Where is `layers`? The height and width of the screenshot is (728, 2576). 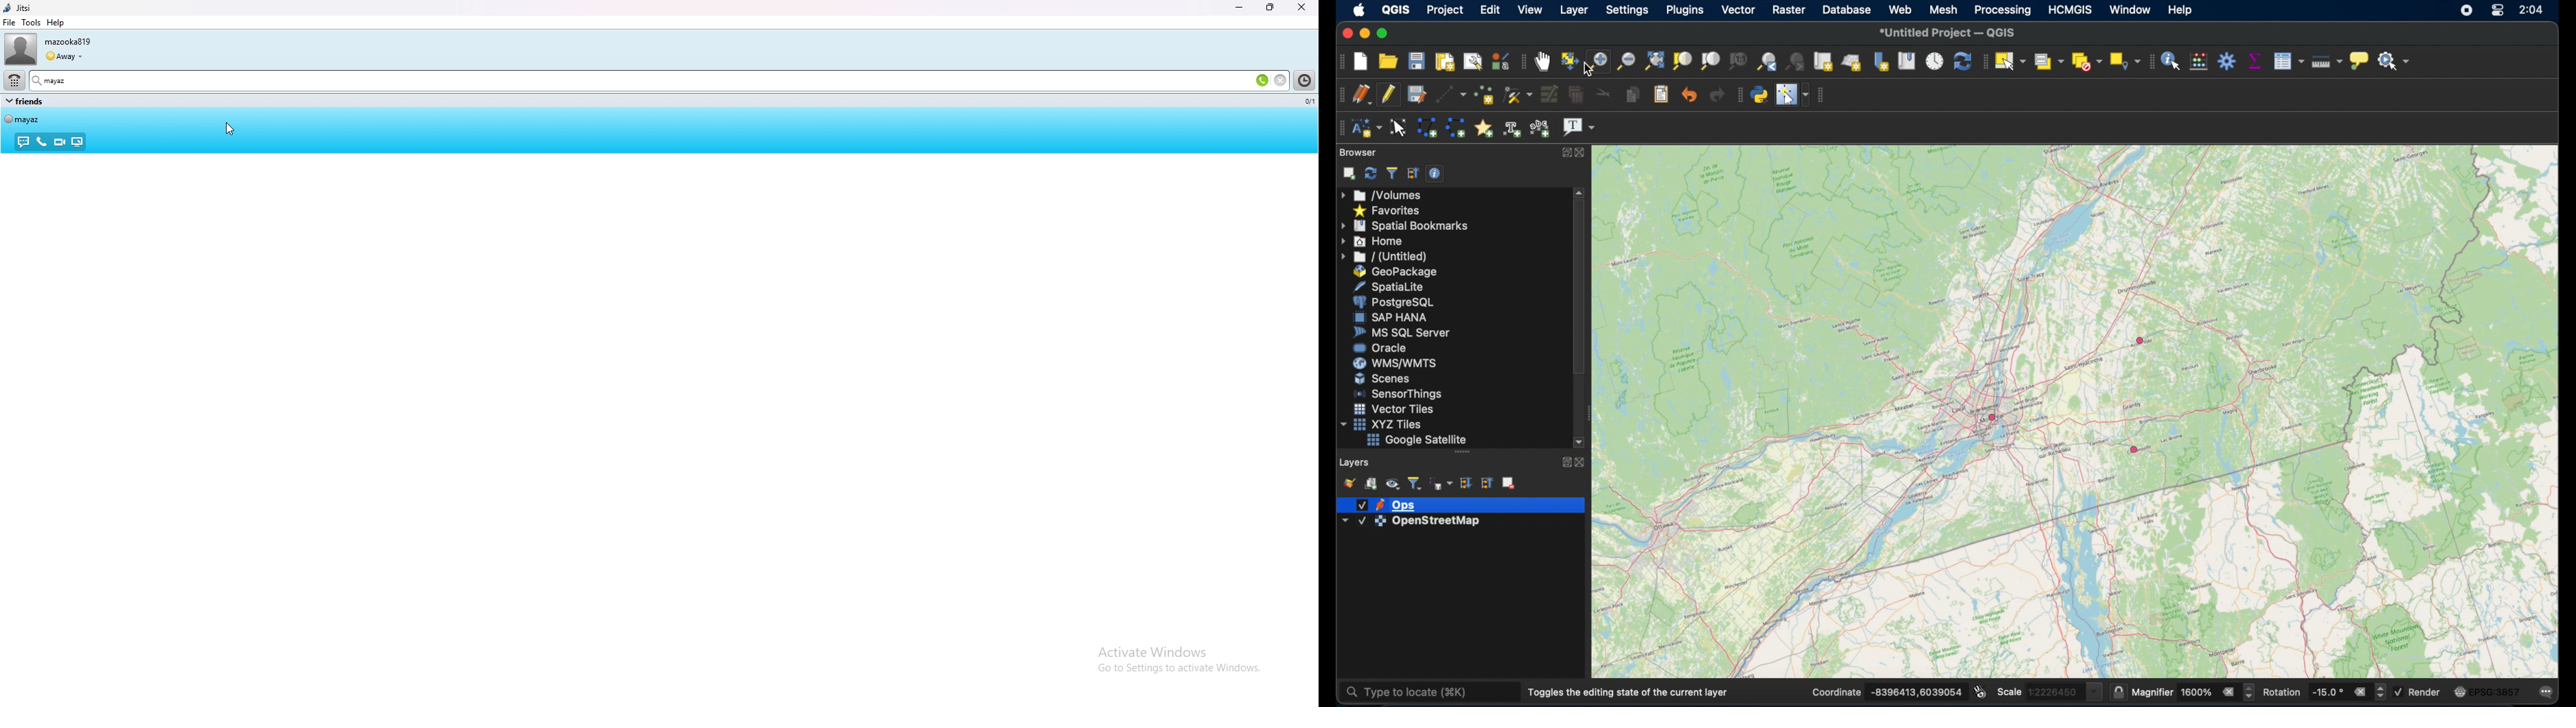 layers is located at coordinates (1353, 462).